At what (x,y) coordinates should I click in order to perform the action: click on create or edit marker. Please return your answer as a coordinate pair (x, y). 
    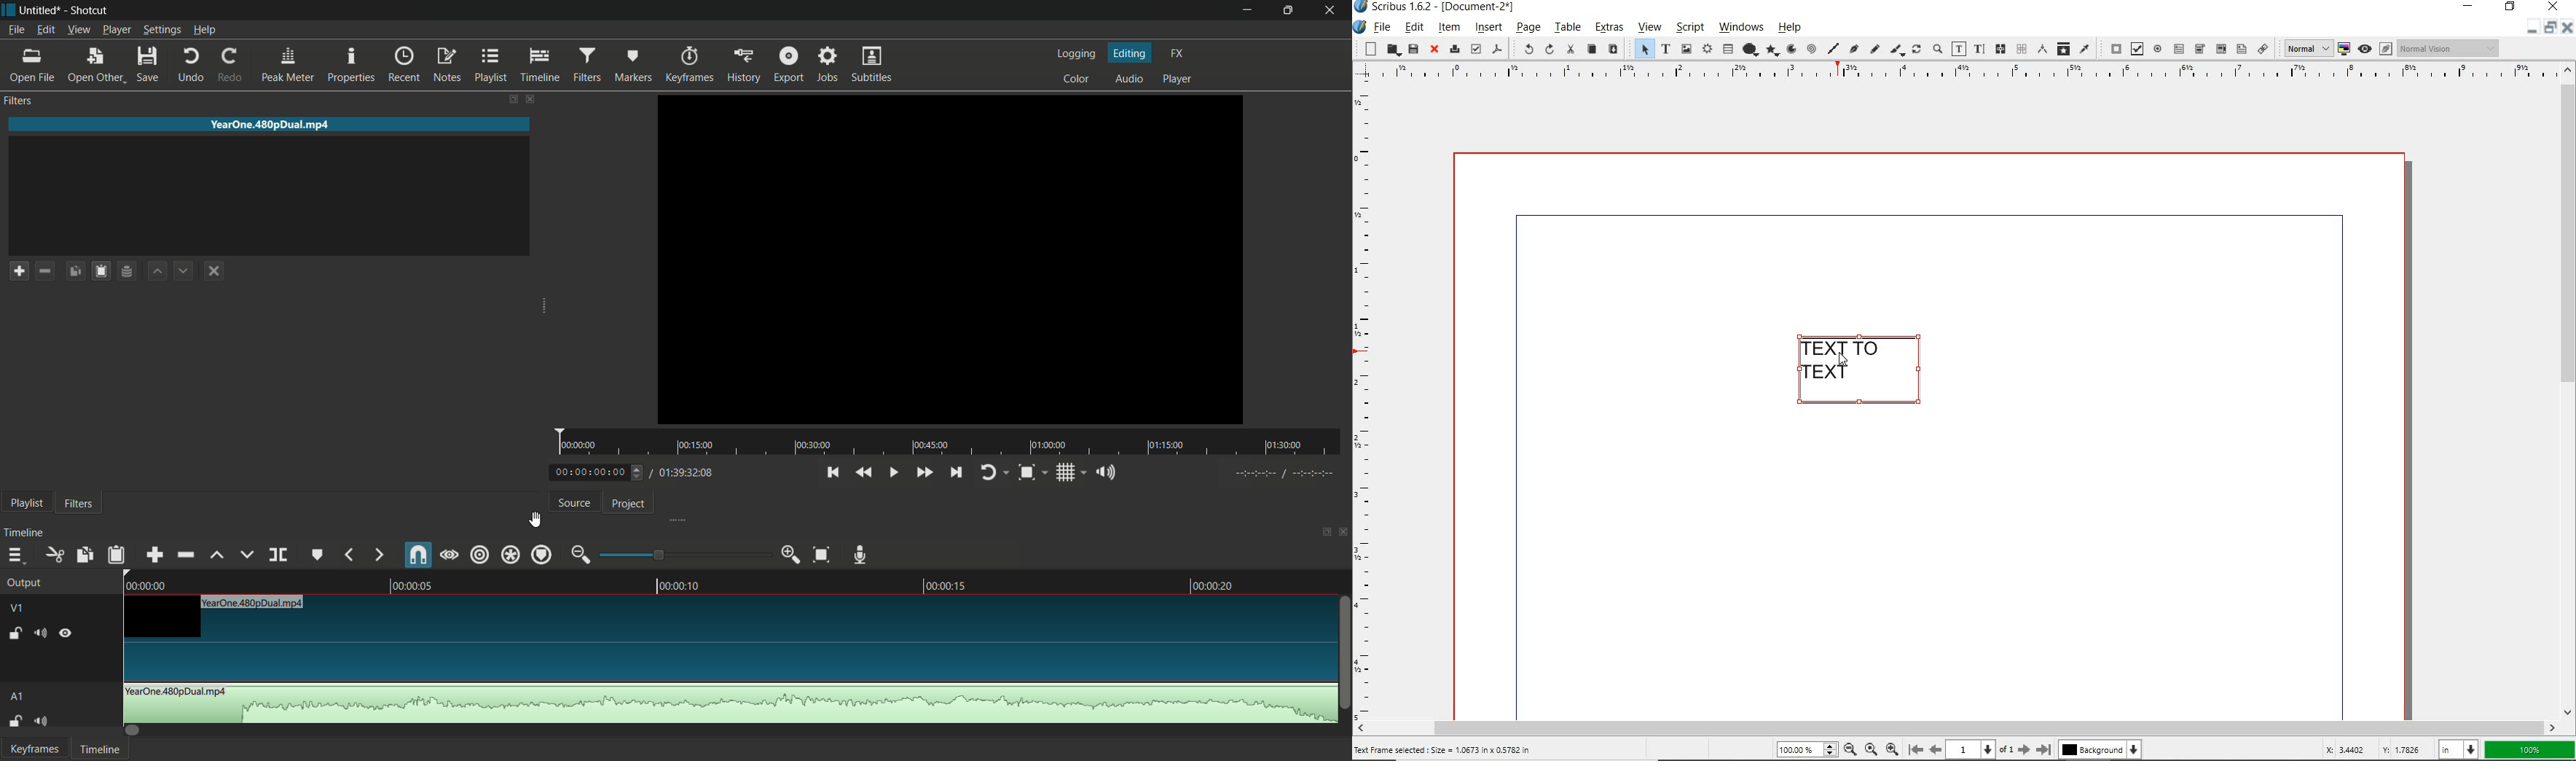
    Looking at the image, I should click on (319, 555).